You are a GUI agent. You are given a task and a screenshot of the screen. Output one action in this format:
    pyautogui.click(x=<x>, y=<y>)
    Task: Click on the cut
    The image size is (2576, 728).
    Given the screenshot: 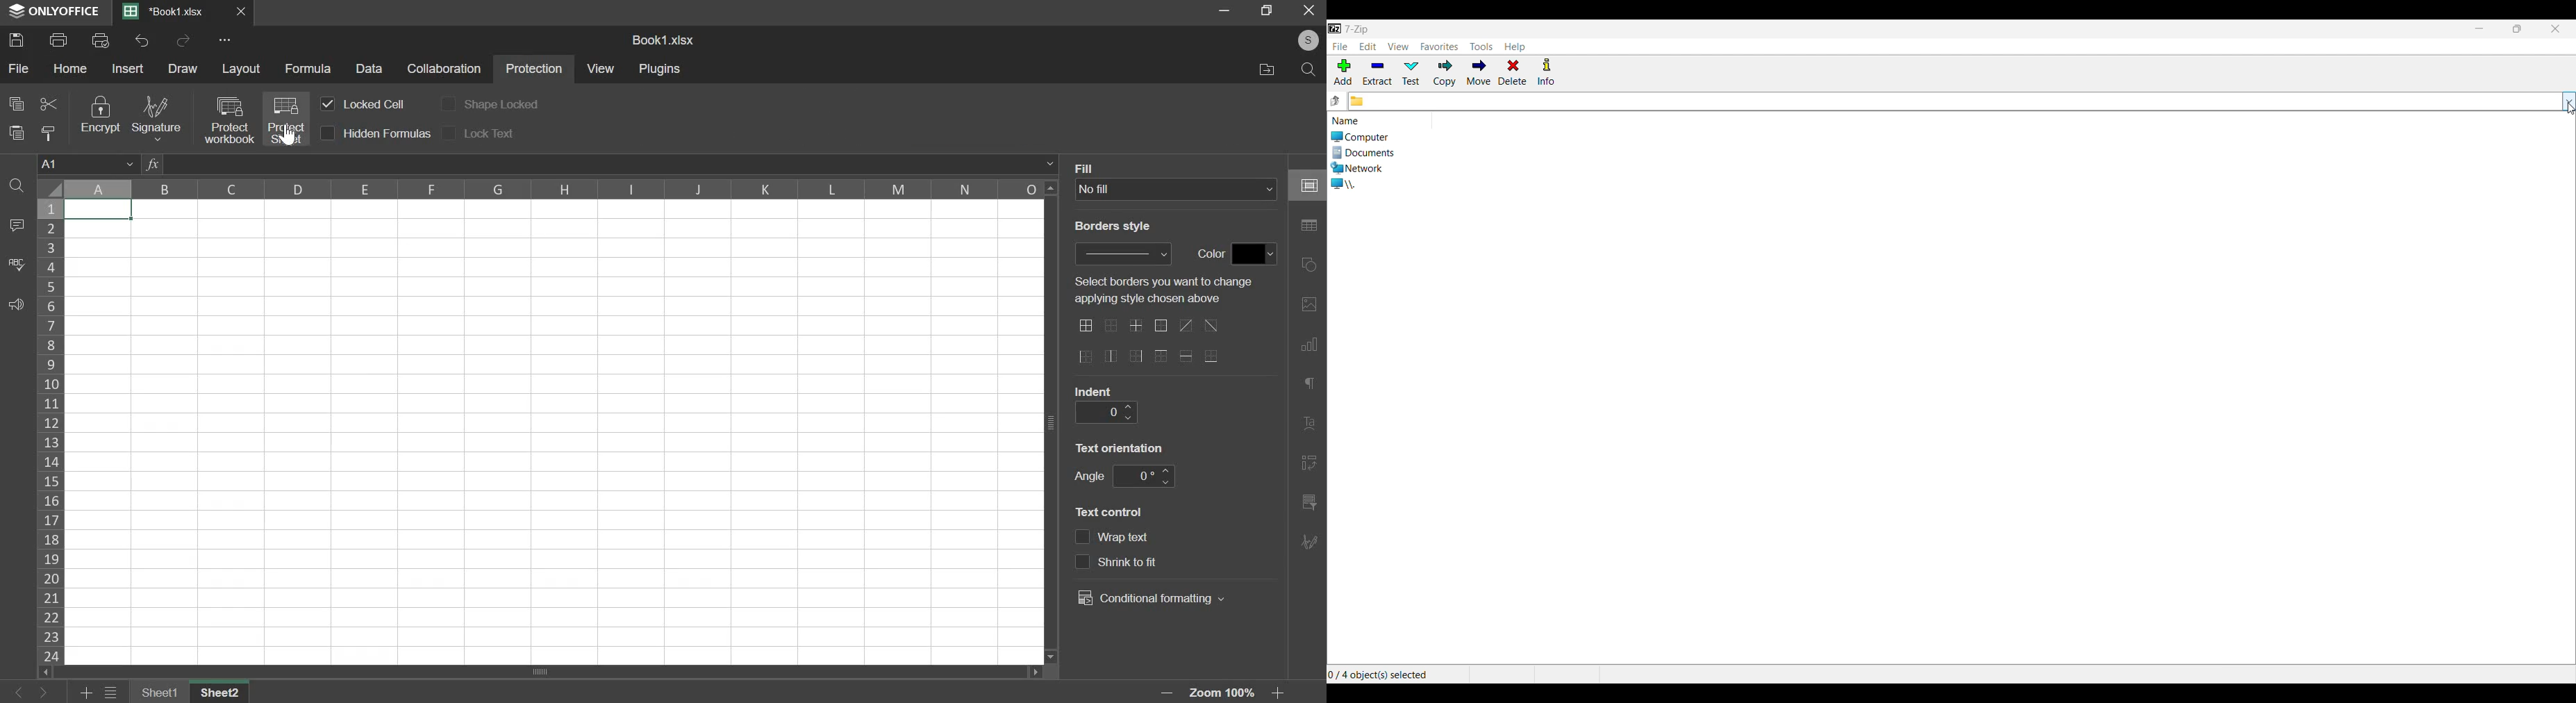 What is the action you would take?
    pyautogui.click(x=48, y=102)
    